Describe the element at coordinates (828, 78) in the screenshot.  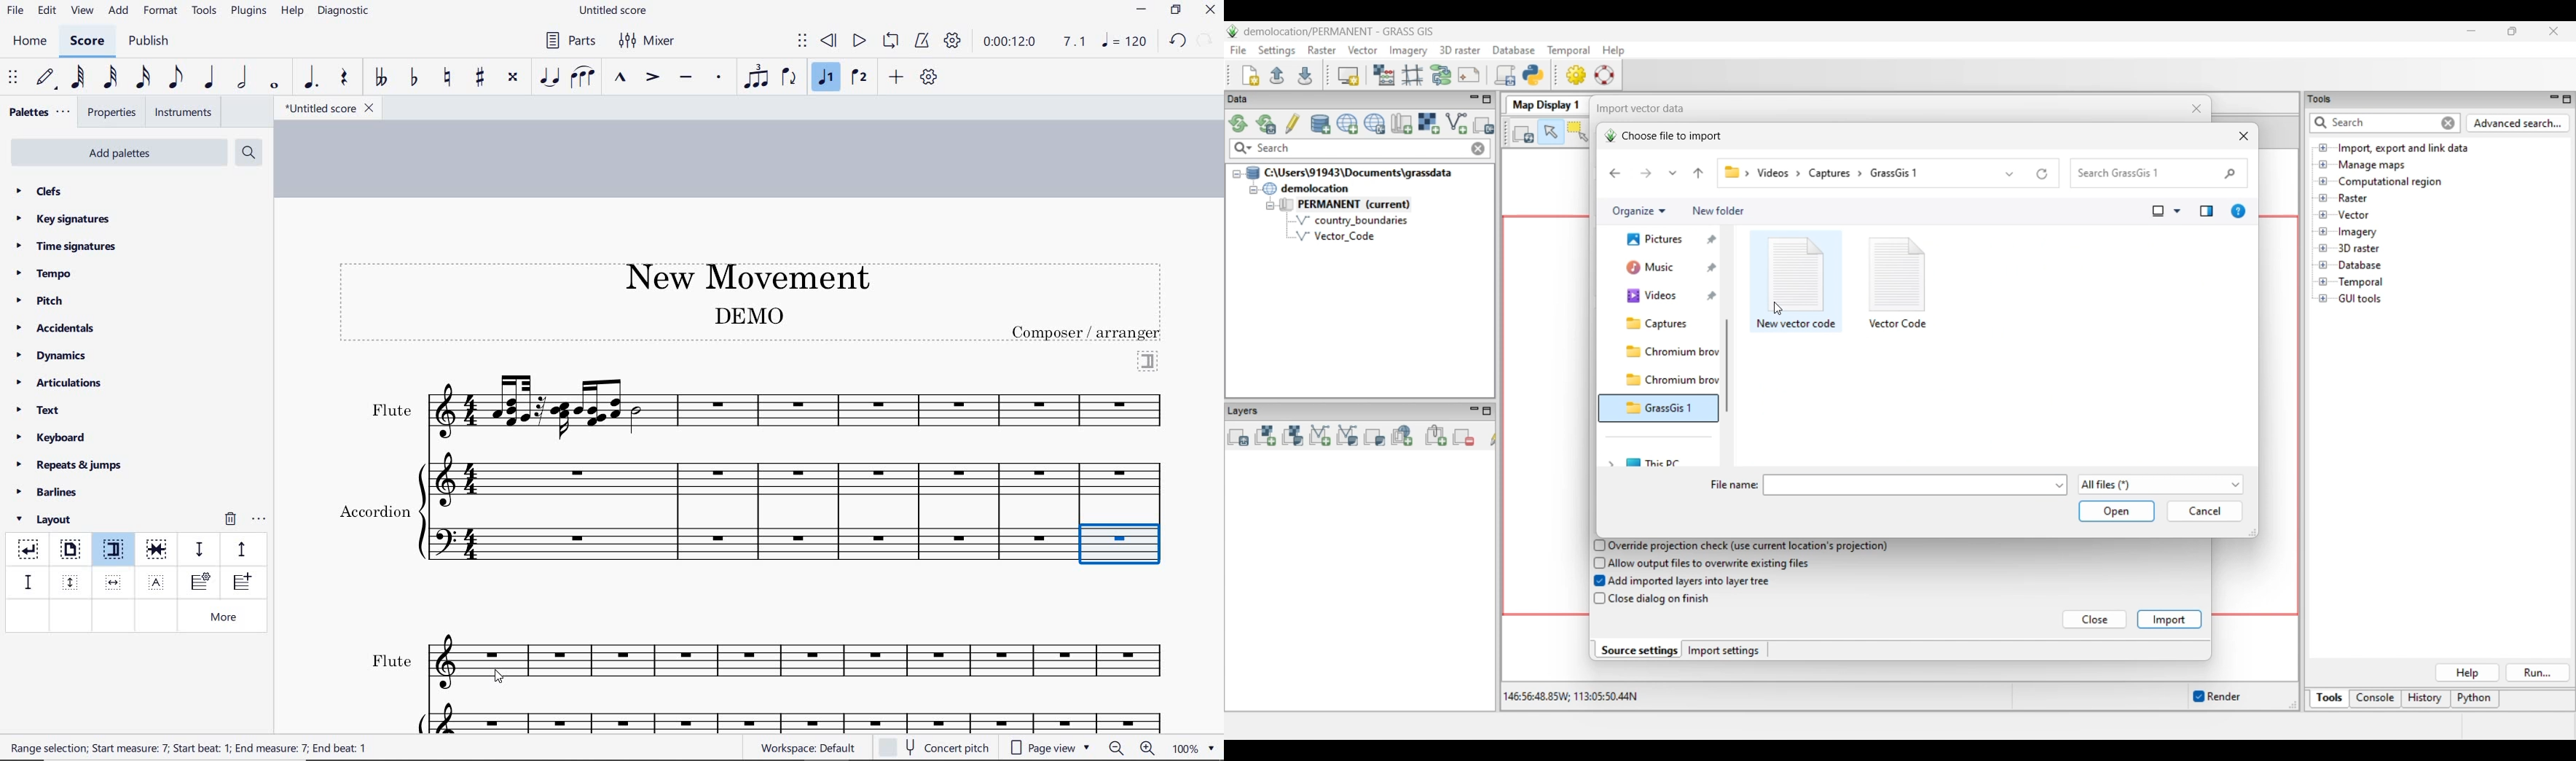
I see `voice1` at that location.